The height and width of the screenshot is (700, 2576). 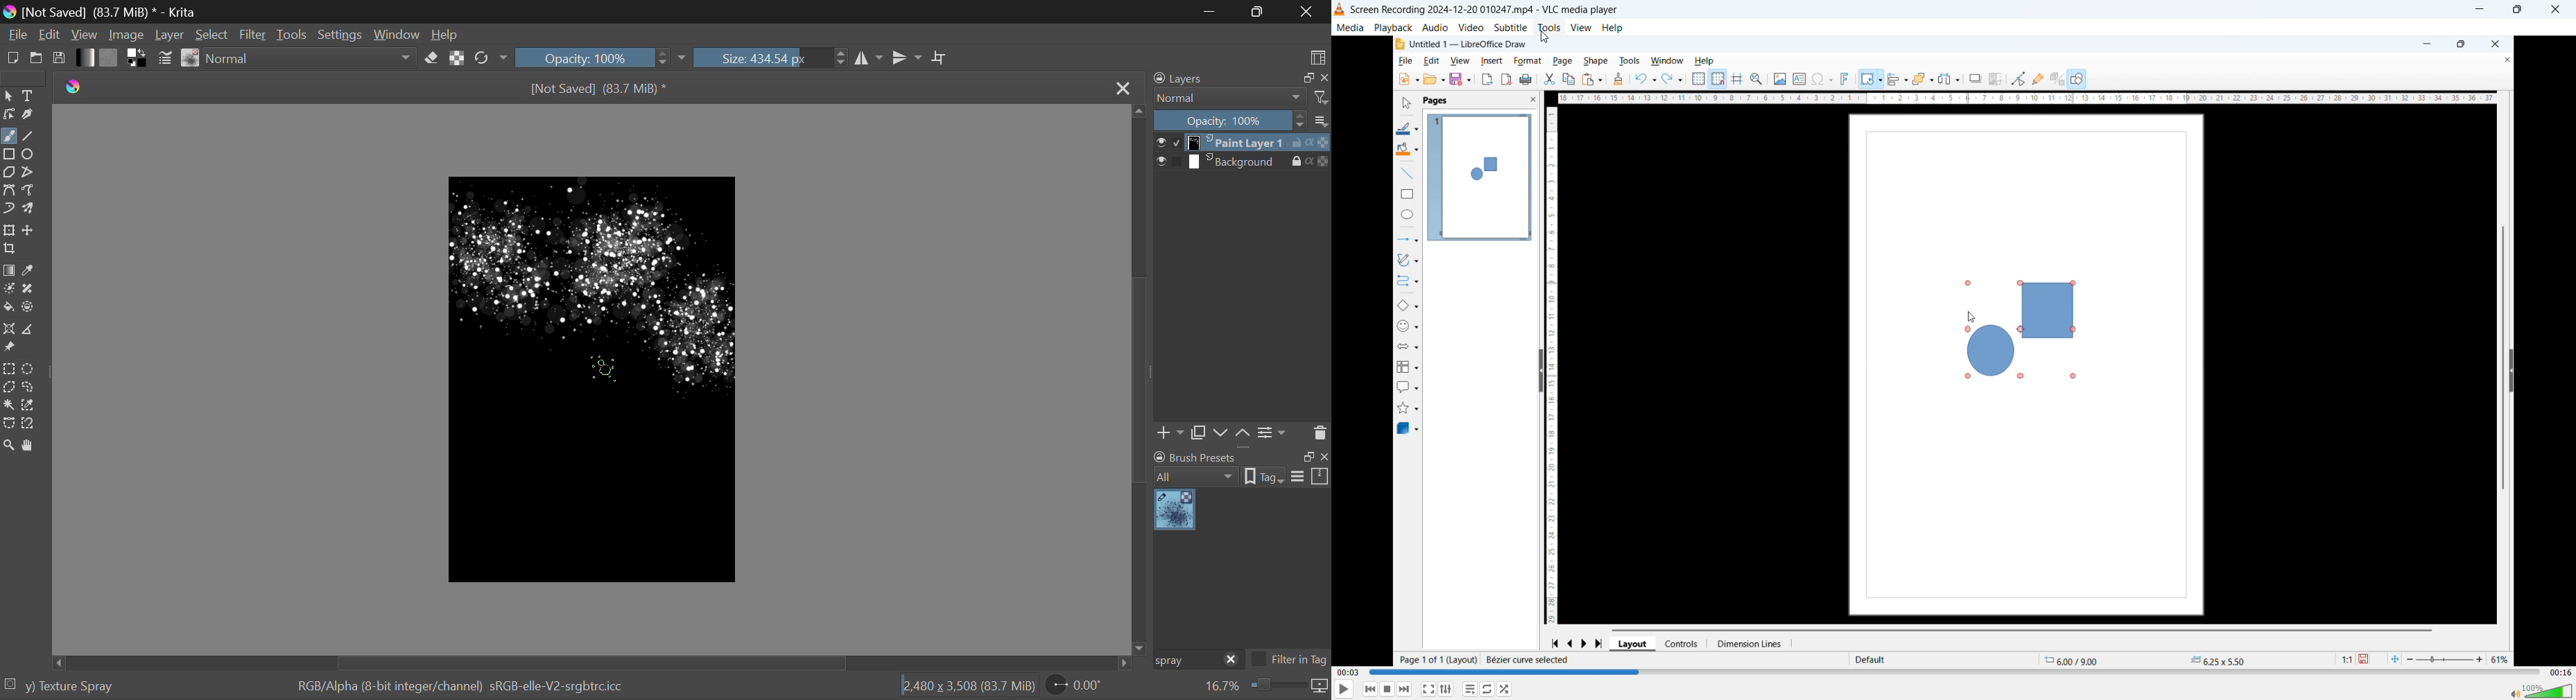 I want to click on Polyline, so click(x=29, y=173).